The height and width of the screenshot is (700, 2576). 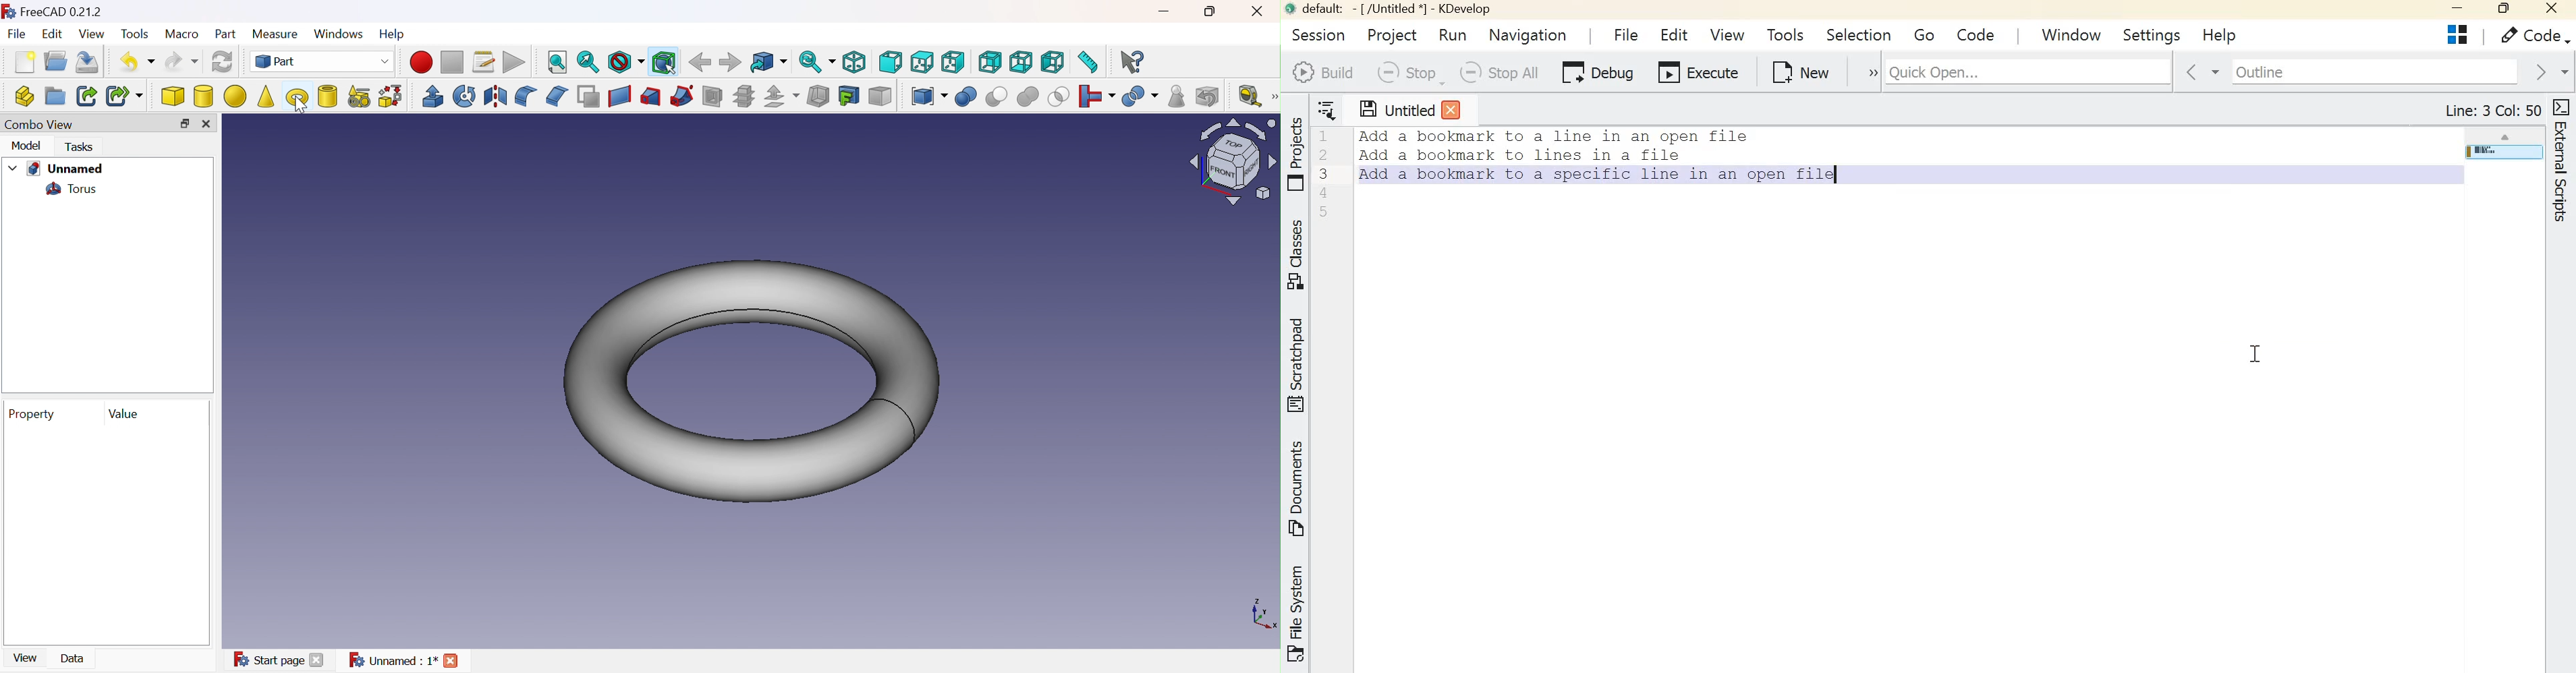 What do you see at coordinates (2152, 34) in the screenshot?
I see `Settings` at bounding box center [2152, 34].